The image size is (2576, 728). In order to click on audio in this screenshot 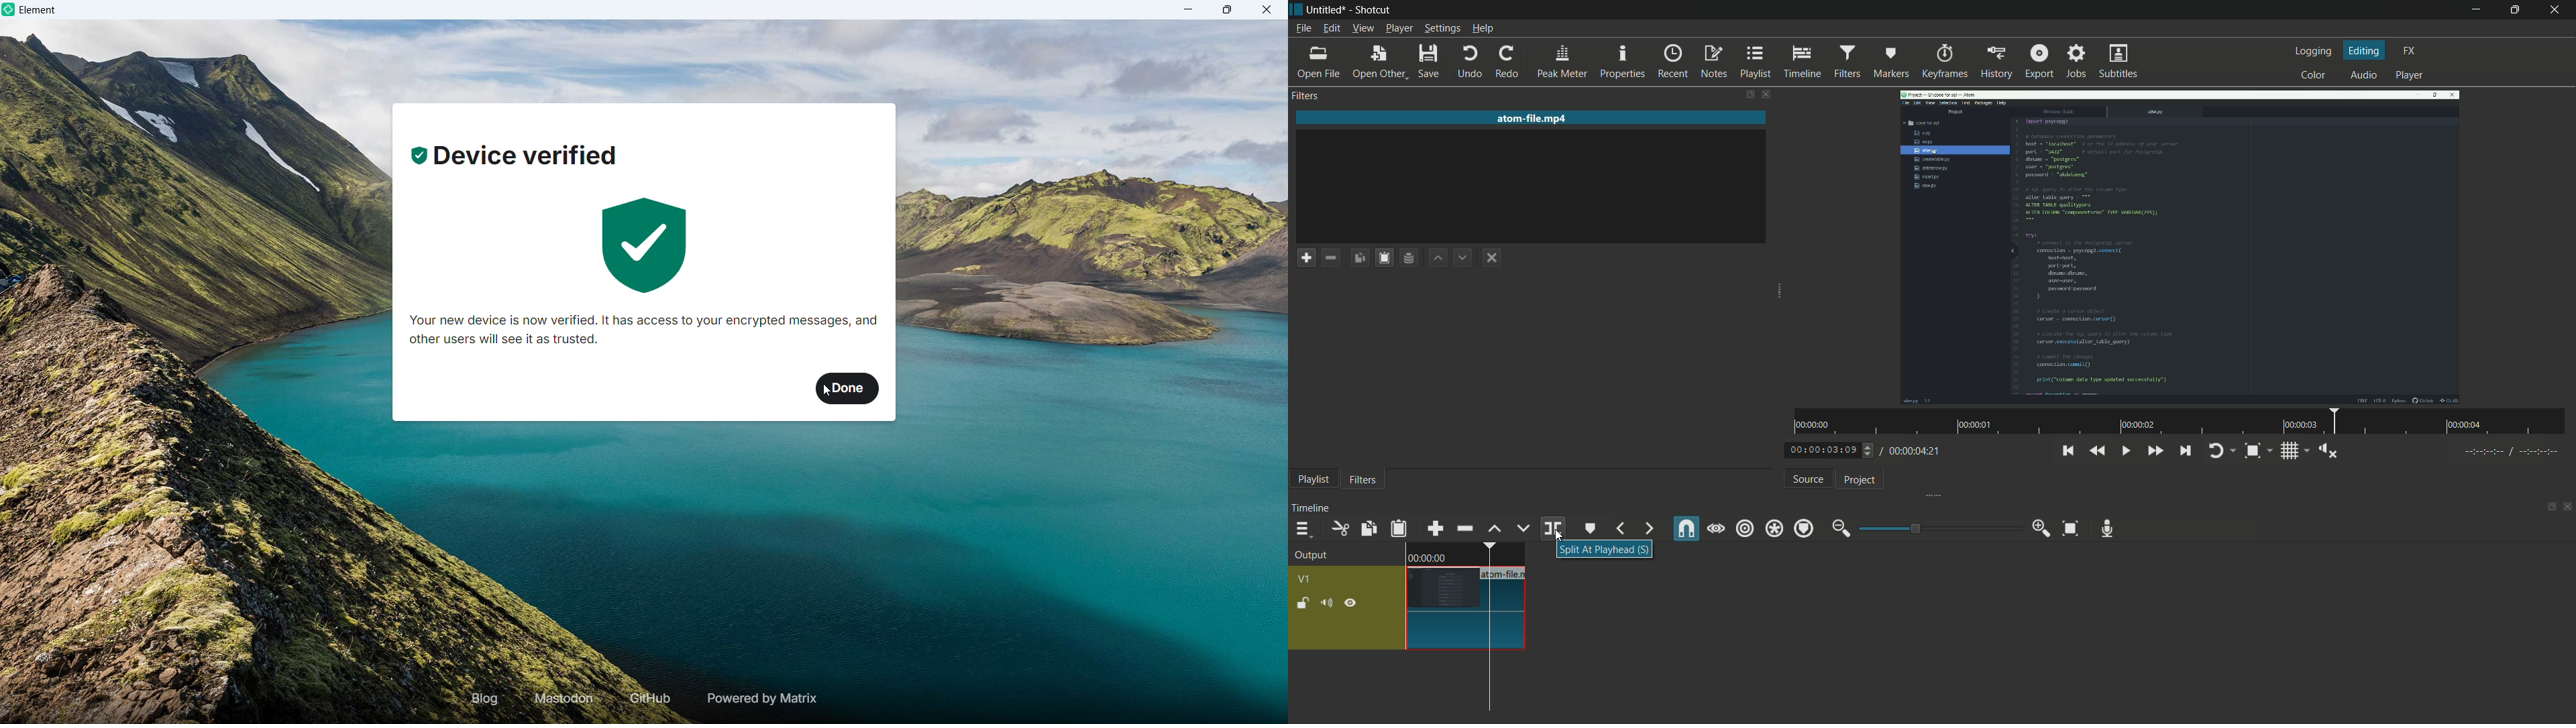, I will do `click(2365, 74)`.